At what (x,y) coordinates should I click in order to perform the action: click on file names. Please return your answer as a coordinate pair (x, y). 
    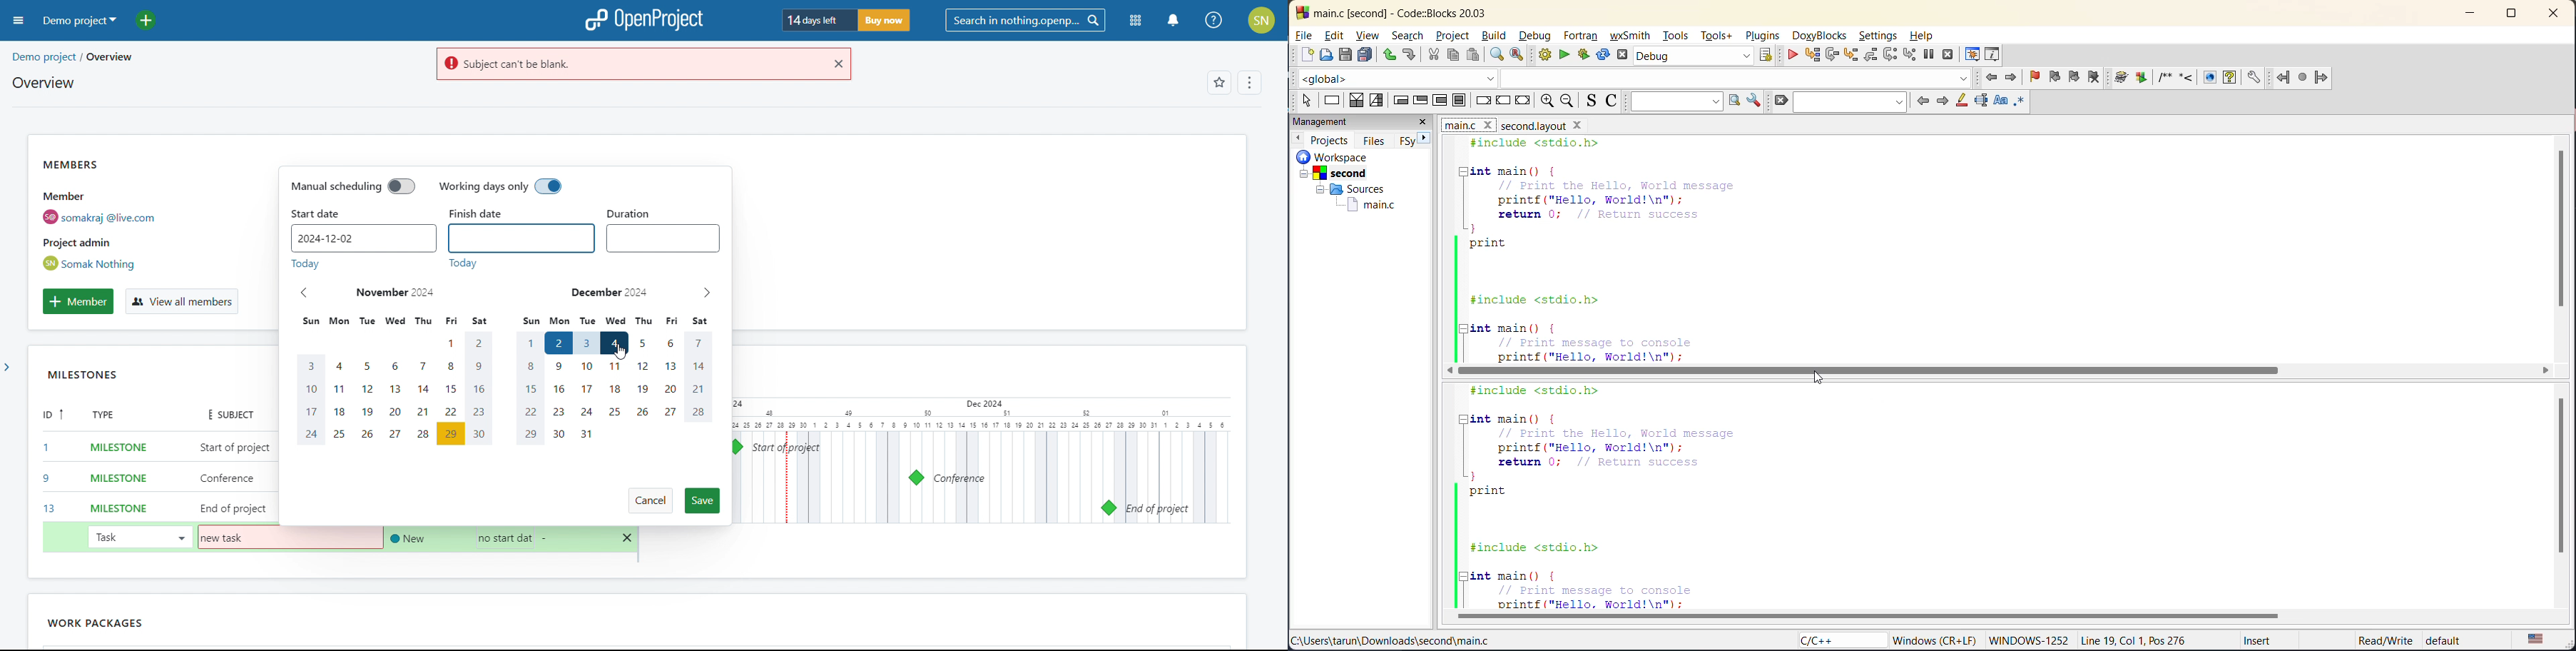
    Looking at the image, I should click on (1467, 125).